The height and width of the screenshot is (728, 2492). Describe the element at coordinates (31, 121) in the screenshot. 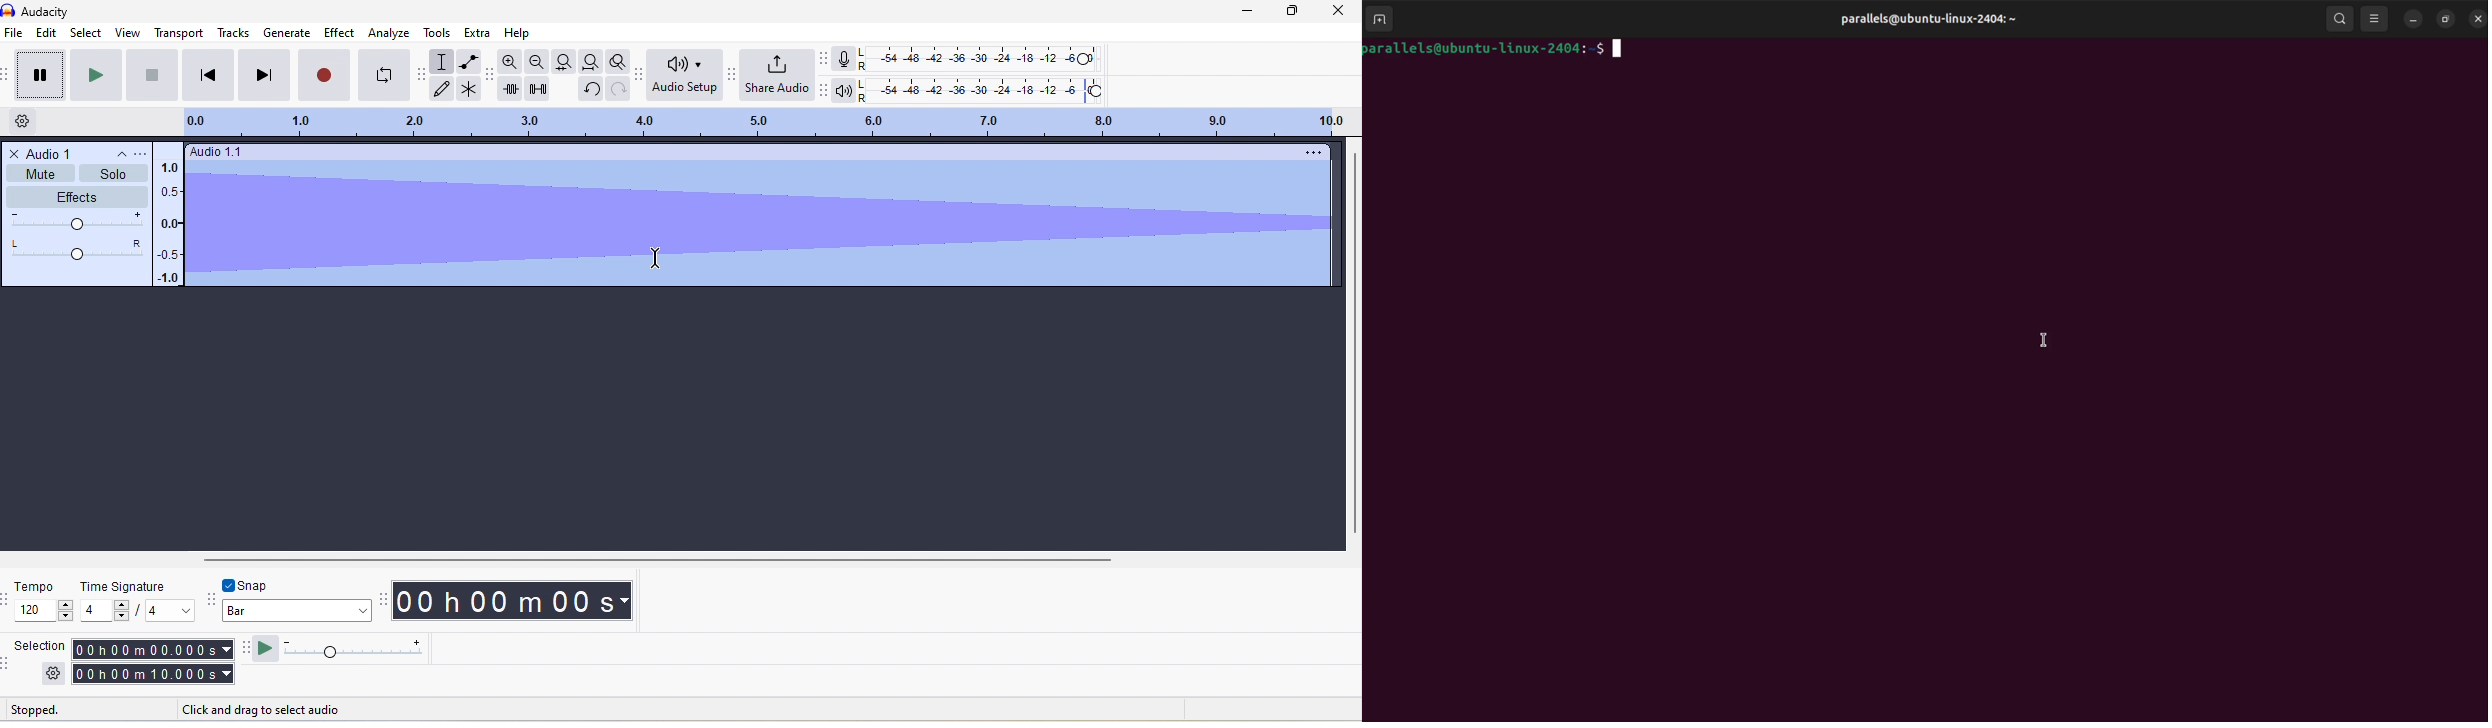

I see `timeline option` at that location.